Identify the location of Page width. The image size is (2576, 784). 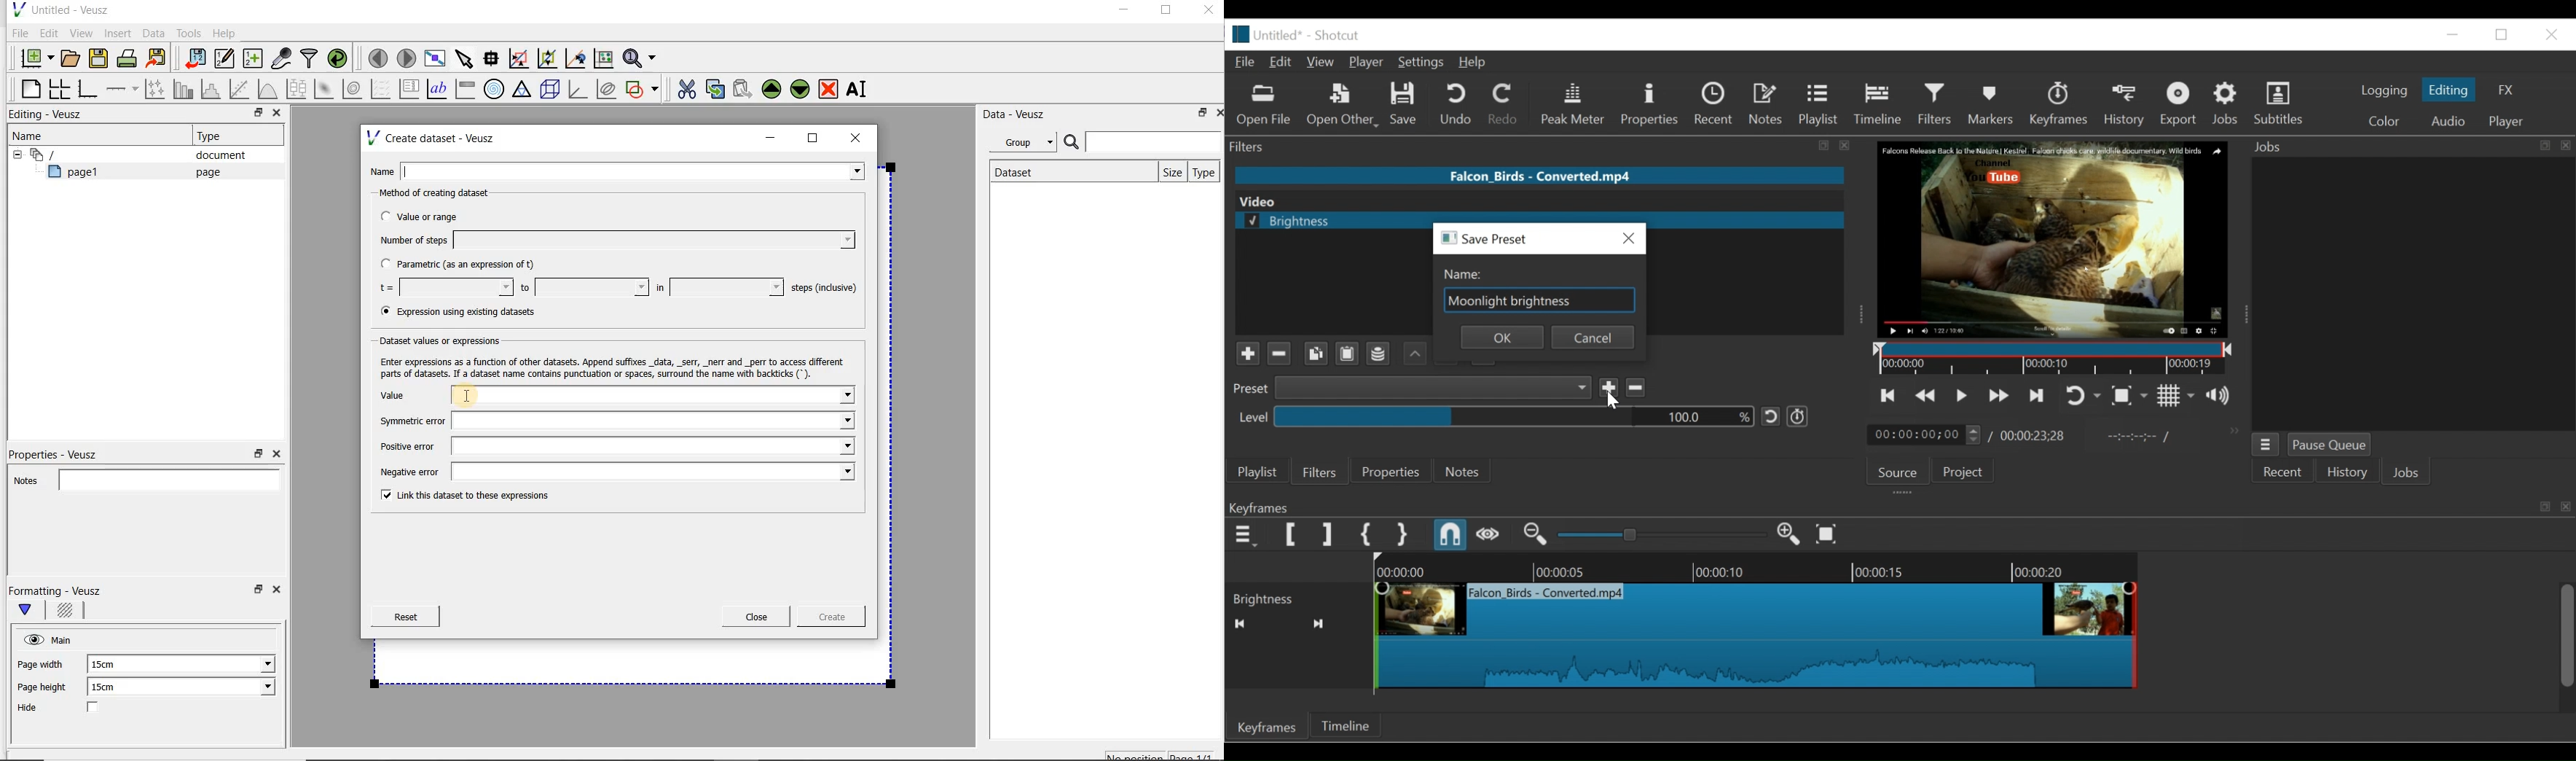
(41, 662).